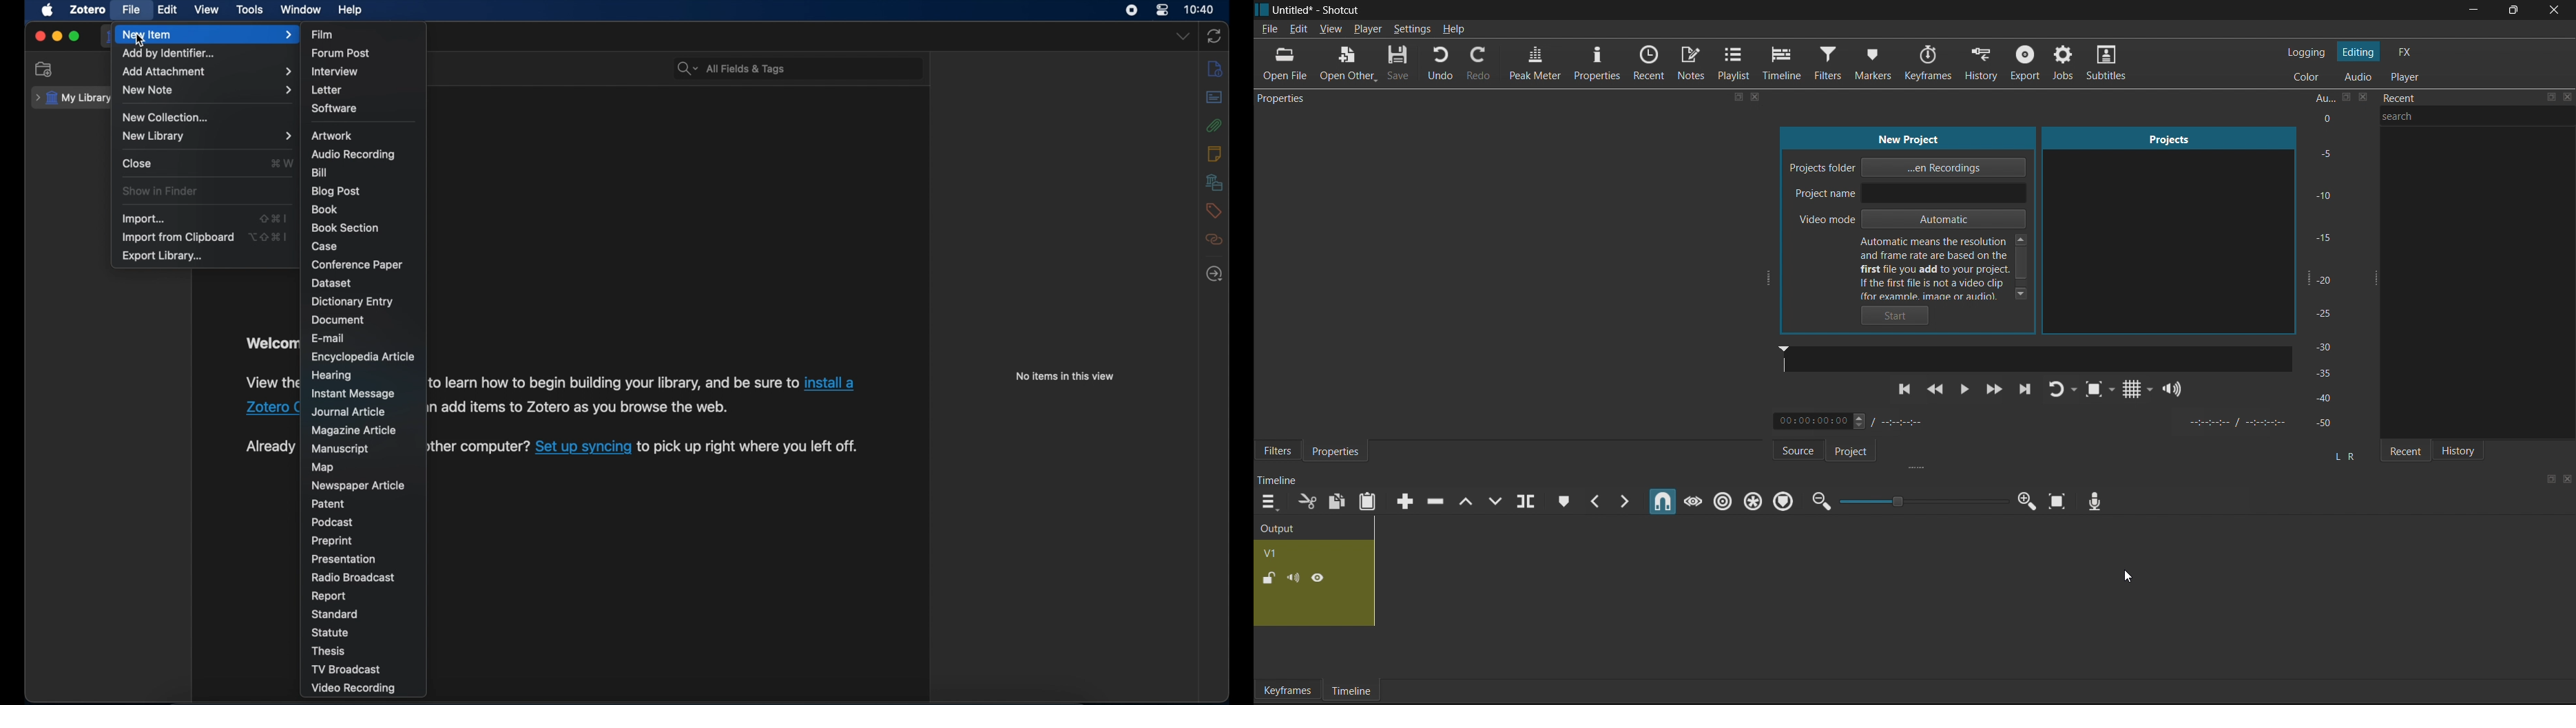 The width and height of the screenshot is (2576, 728). Describe the element at coordinates (1065, 376) in the screenshot. I see `no items in this view` at that location.